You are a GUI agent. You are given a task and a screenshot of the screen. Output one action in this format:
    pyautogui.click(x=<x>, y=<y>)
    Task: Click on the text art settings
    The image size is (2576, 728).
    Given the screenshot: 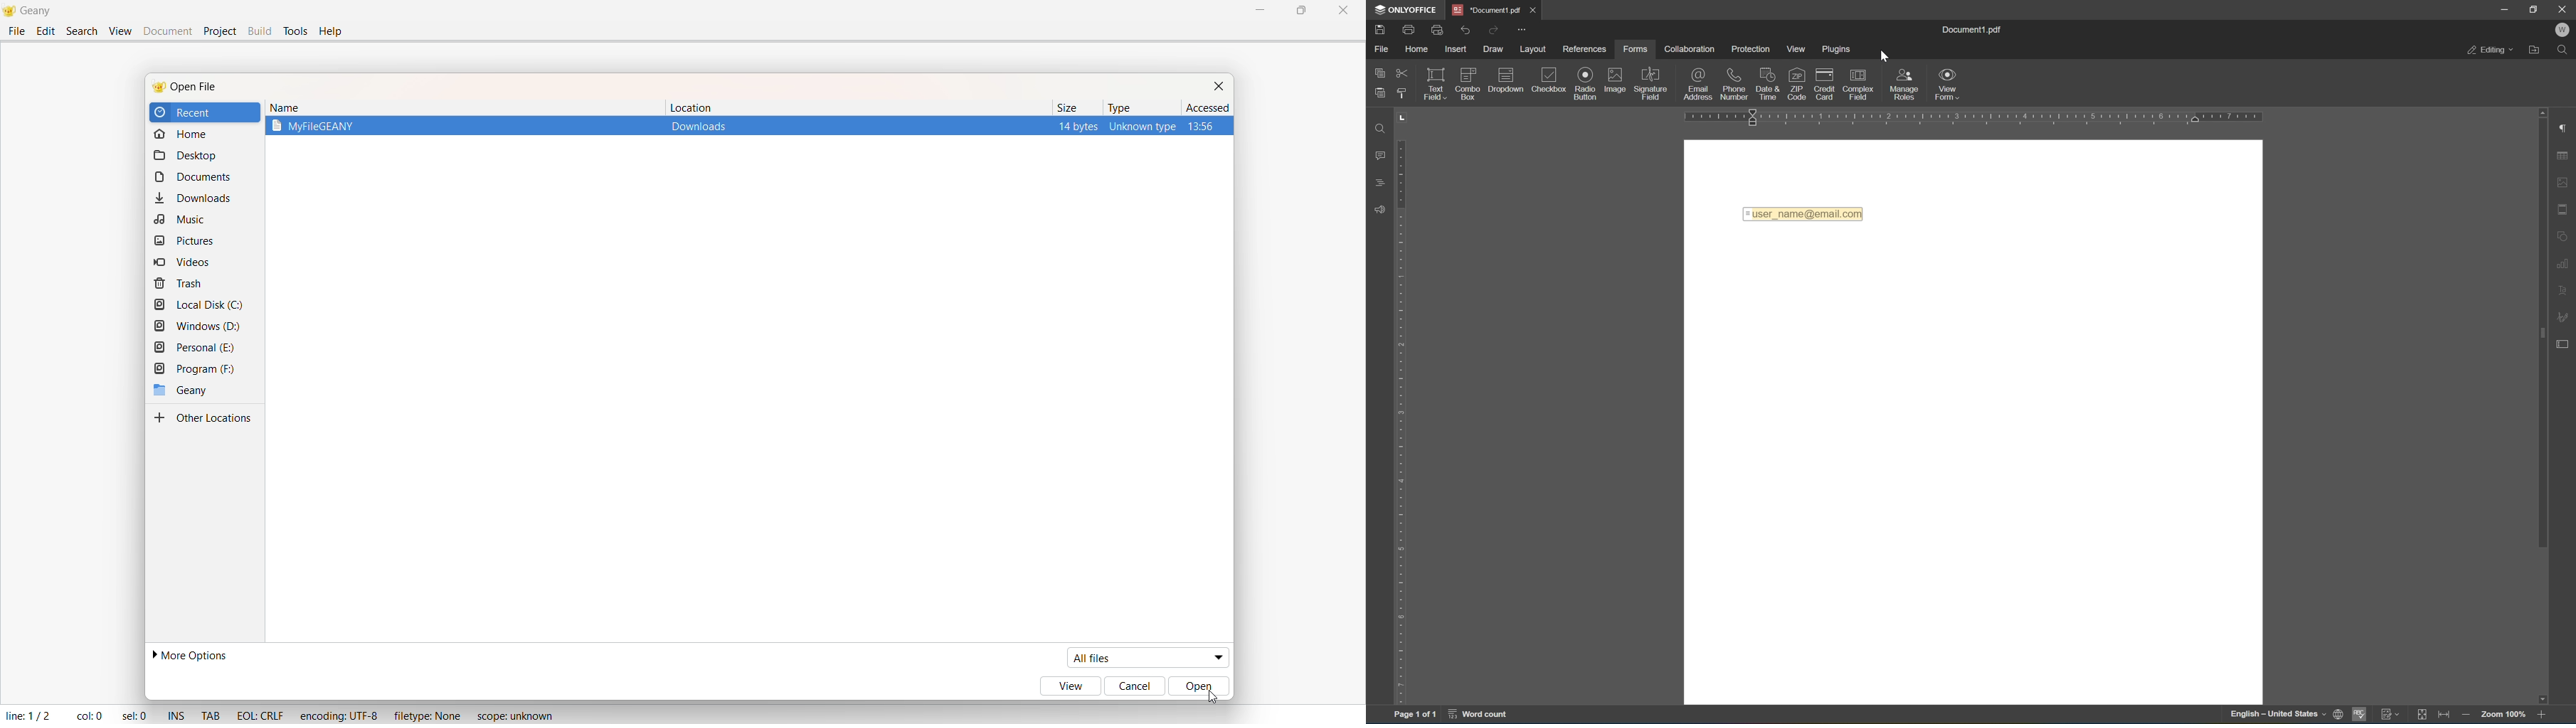 What is the action you would take?
    pyautogui.click(x=2567, y=289)
    